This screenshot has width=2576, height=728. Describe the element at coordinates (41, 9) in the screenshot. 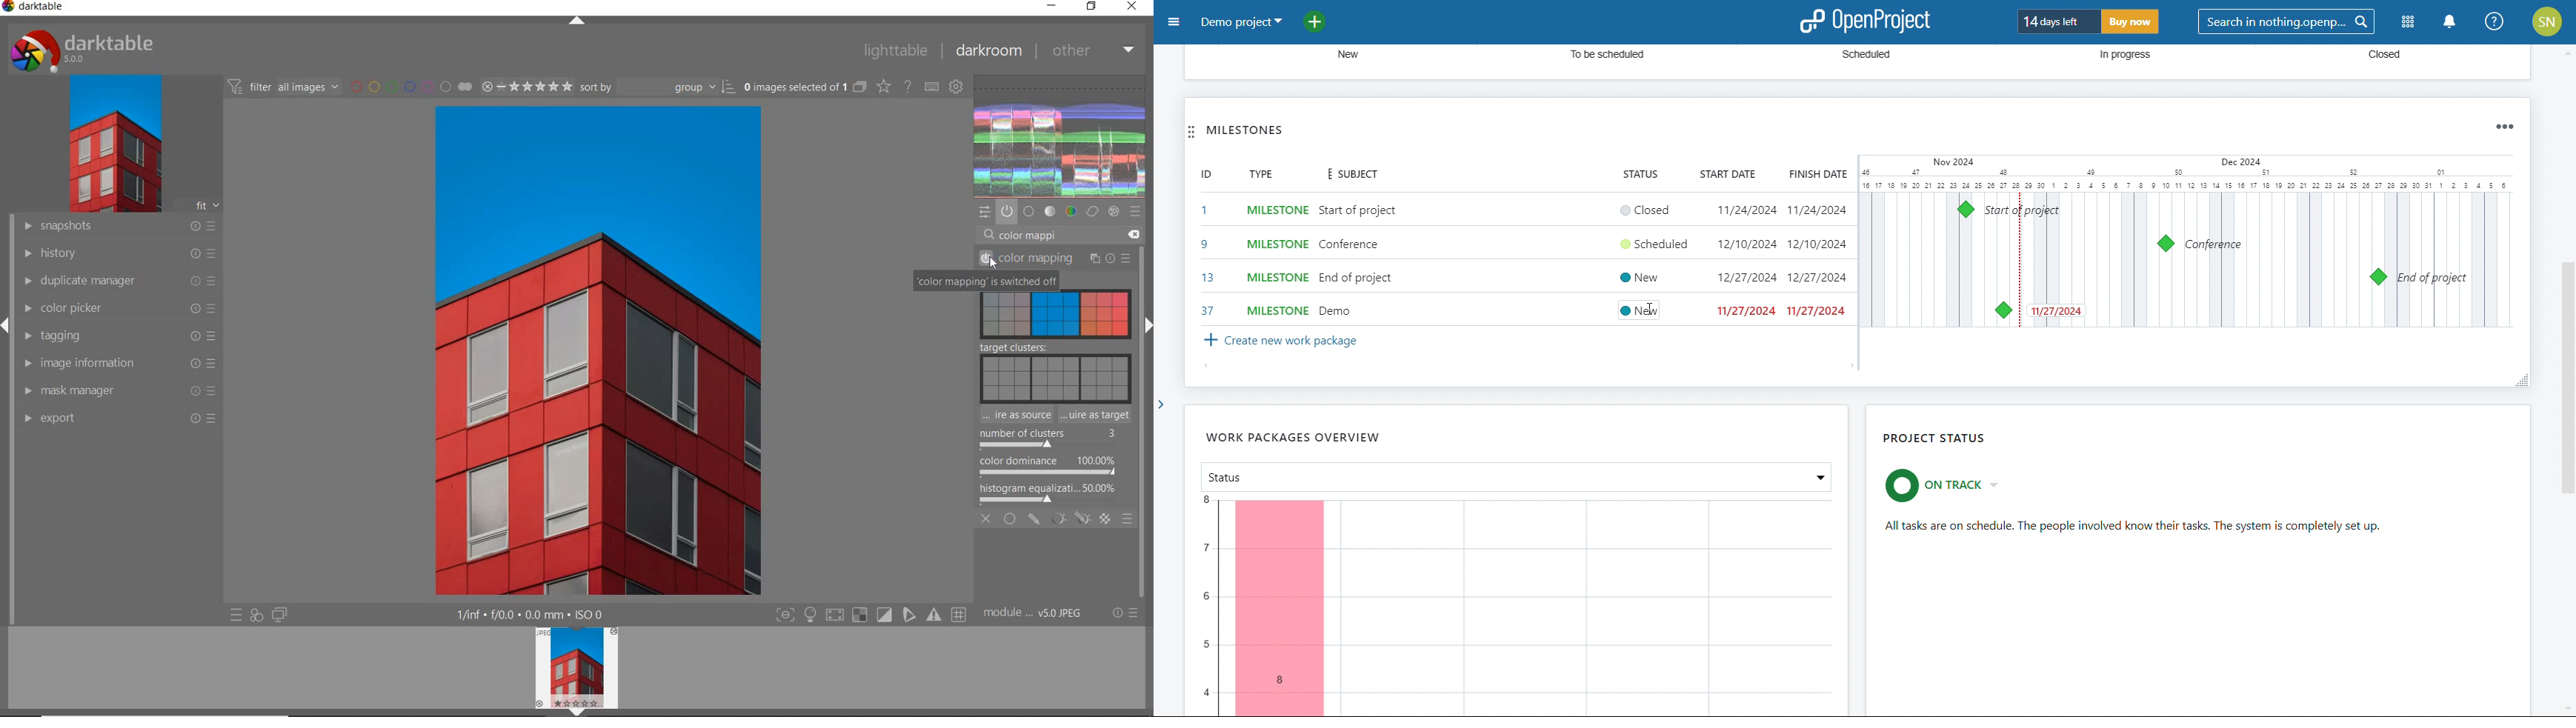

I see `darktable` at that location.